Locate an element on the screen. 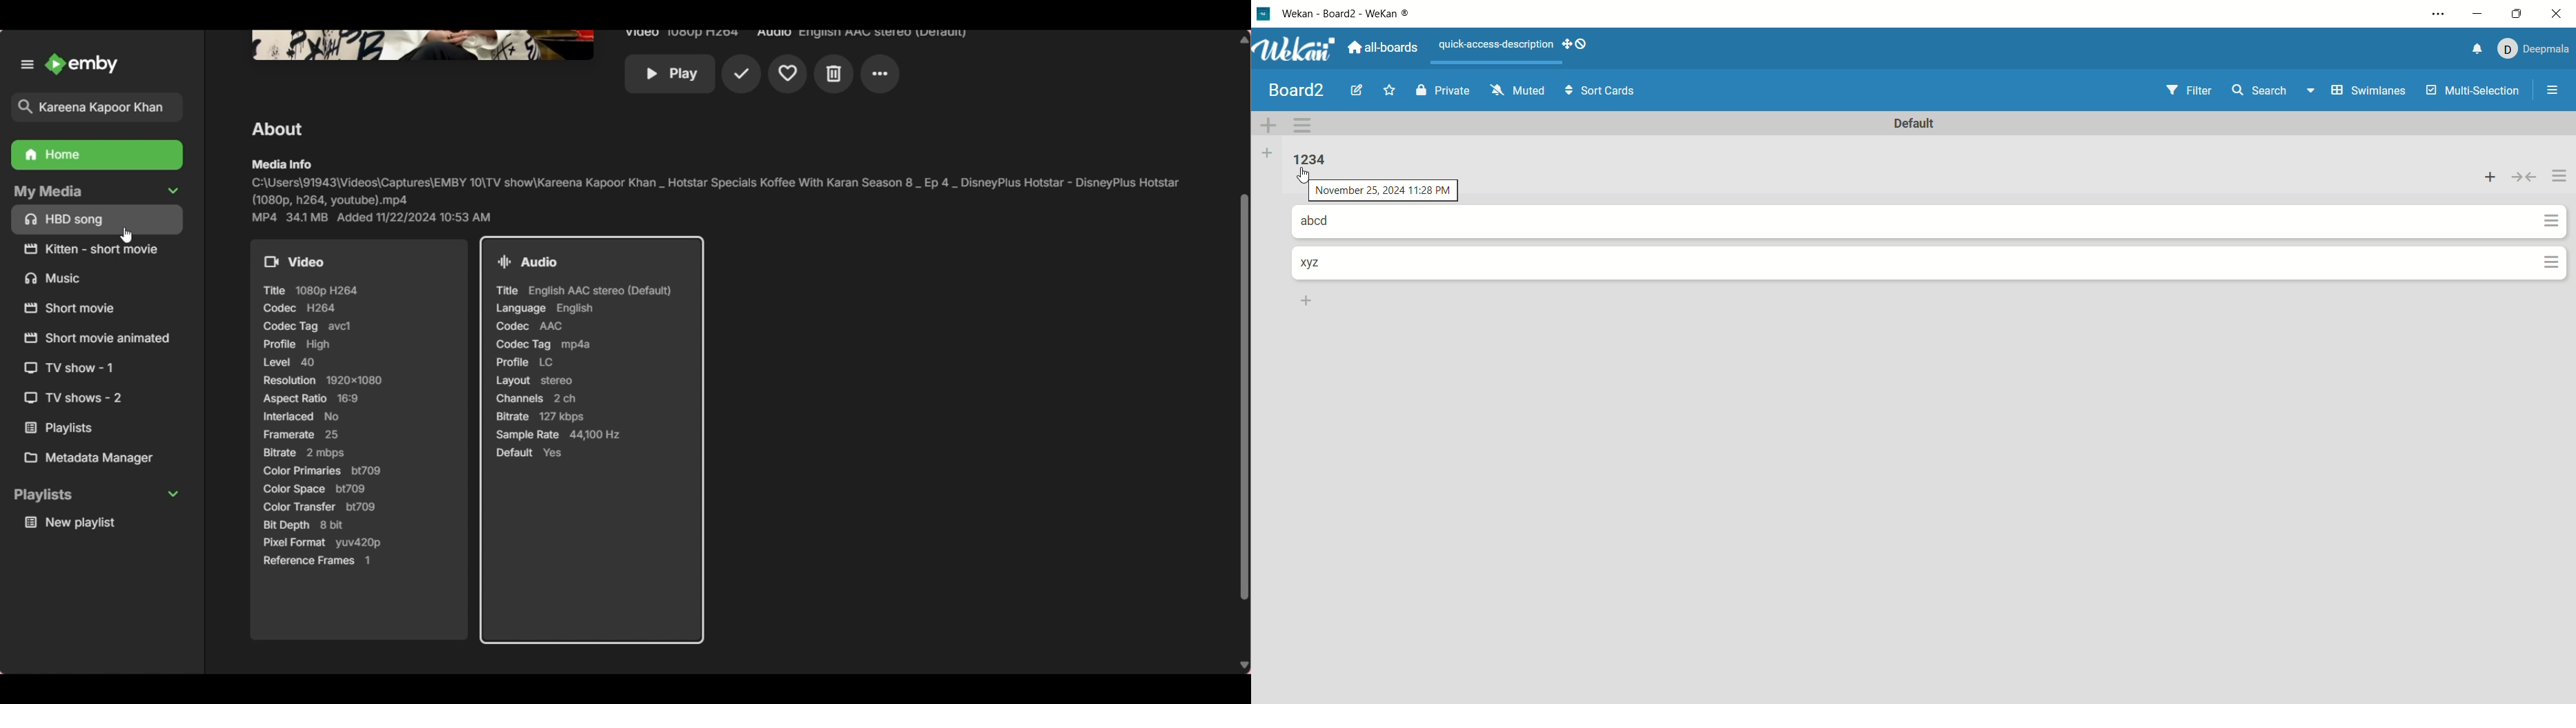   is located at coordinates (89, 309).